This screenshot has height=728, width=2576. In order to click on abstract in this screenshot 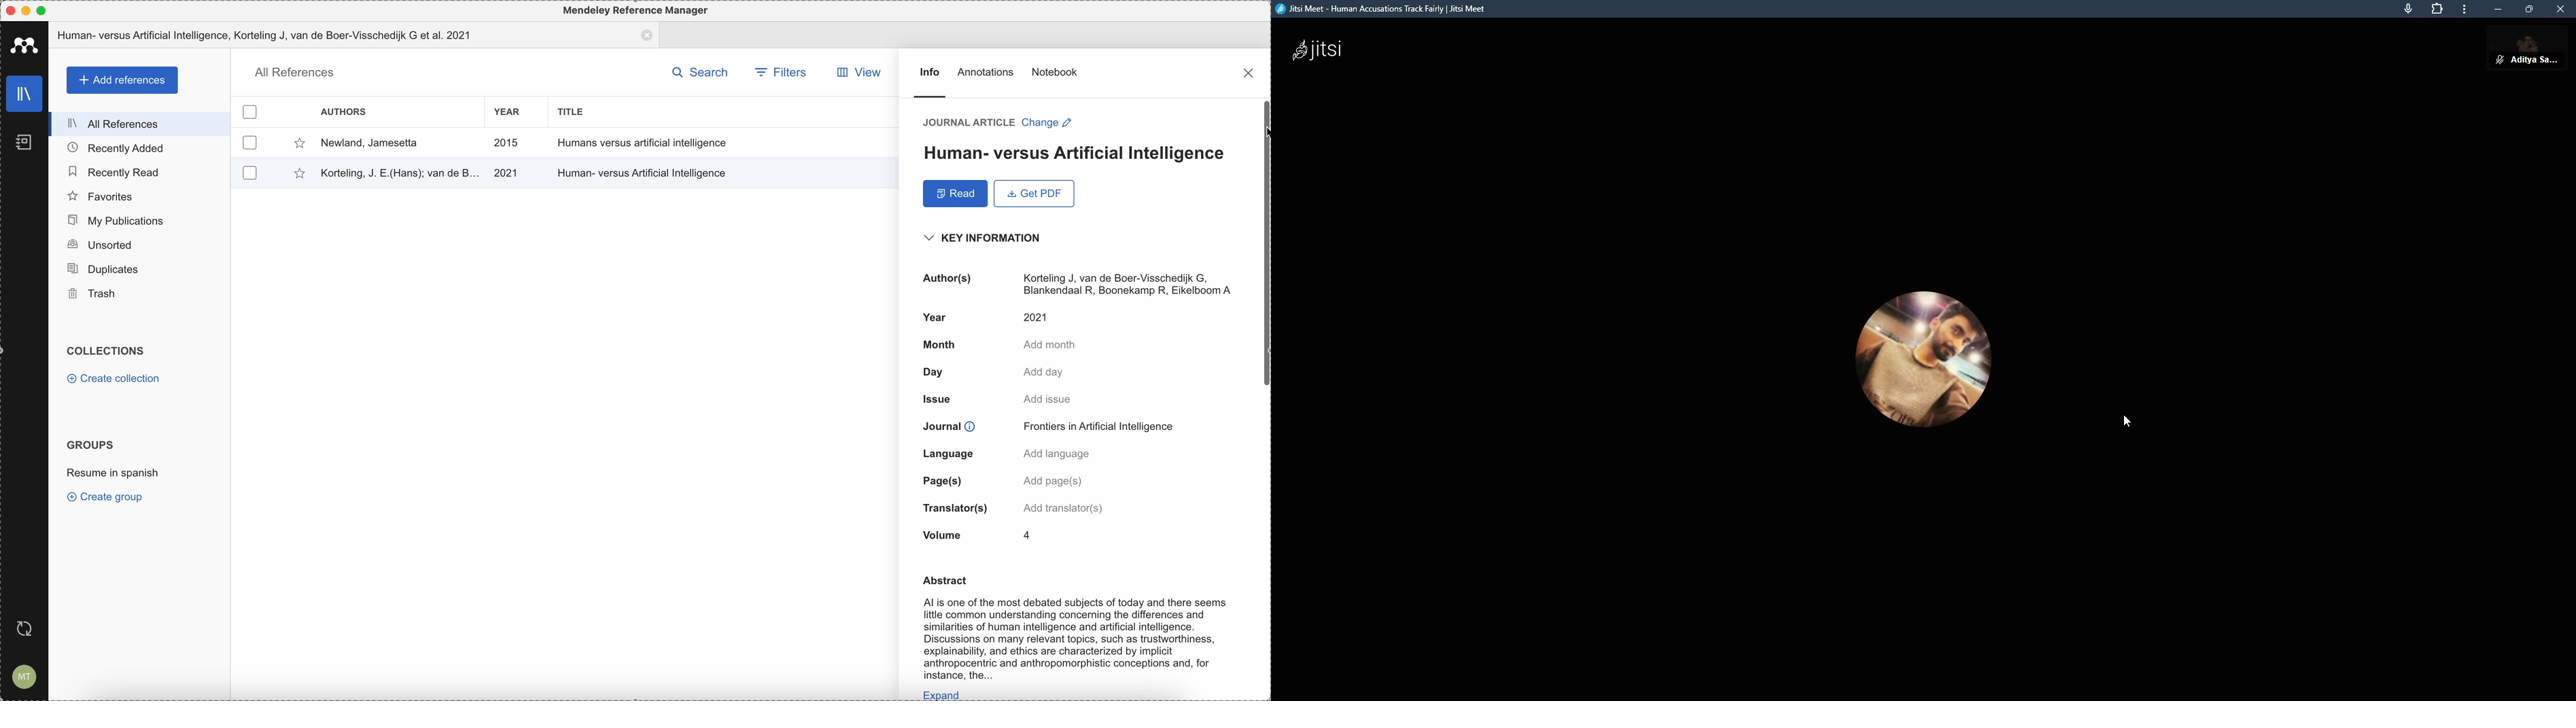, I will do `click(946, 580)`.